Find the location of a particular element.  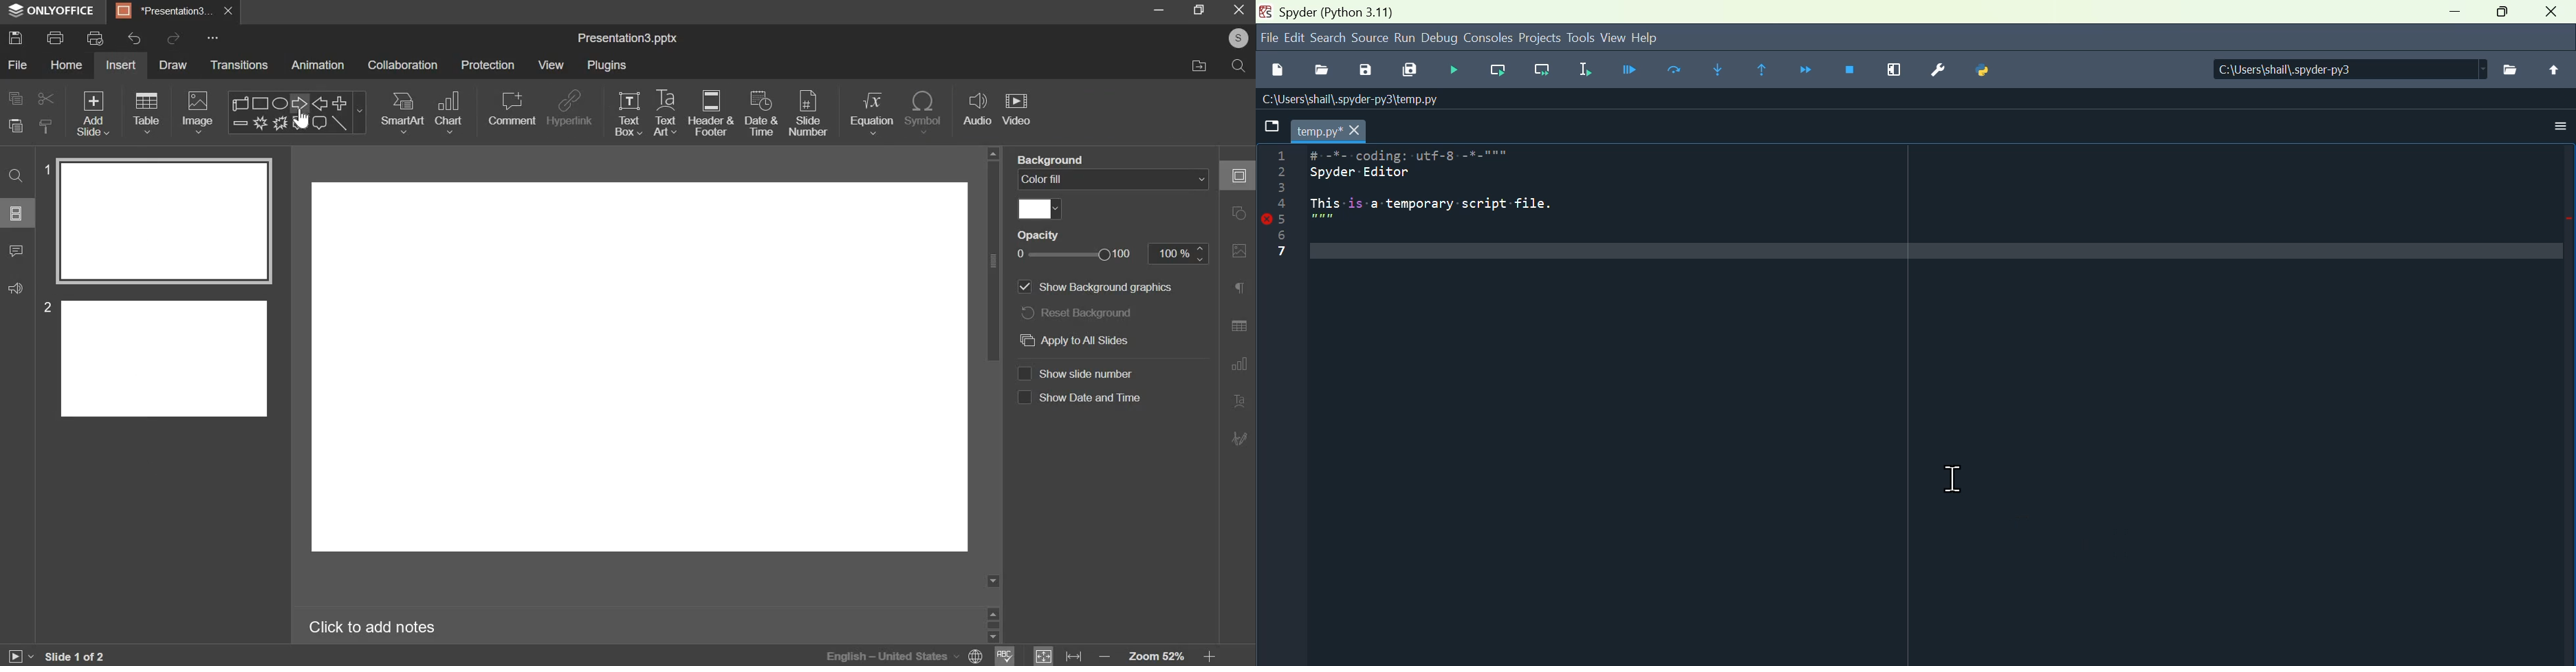

header & footer is located at coordinates (712, 113).